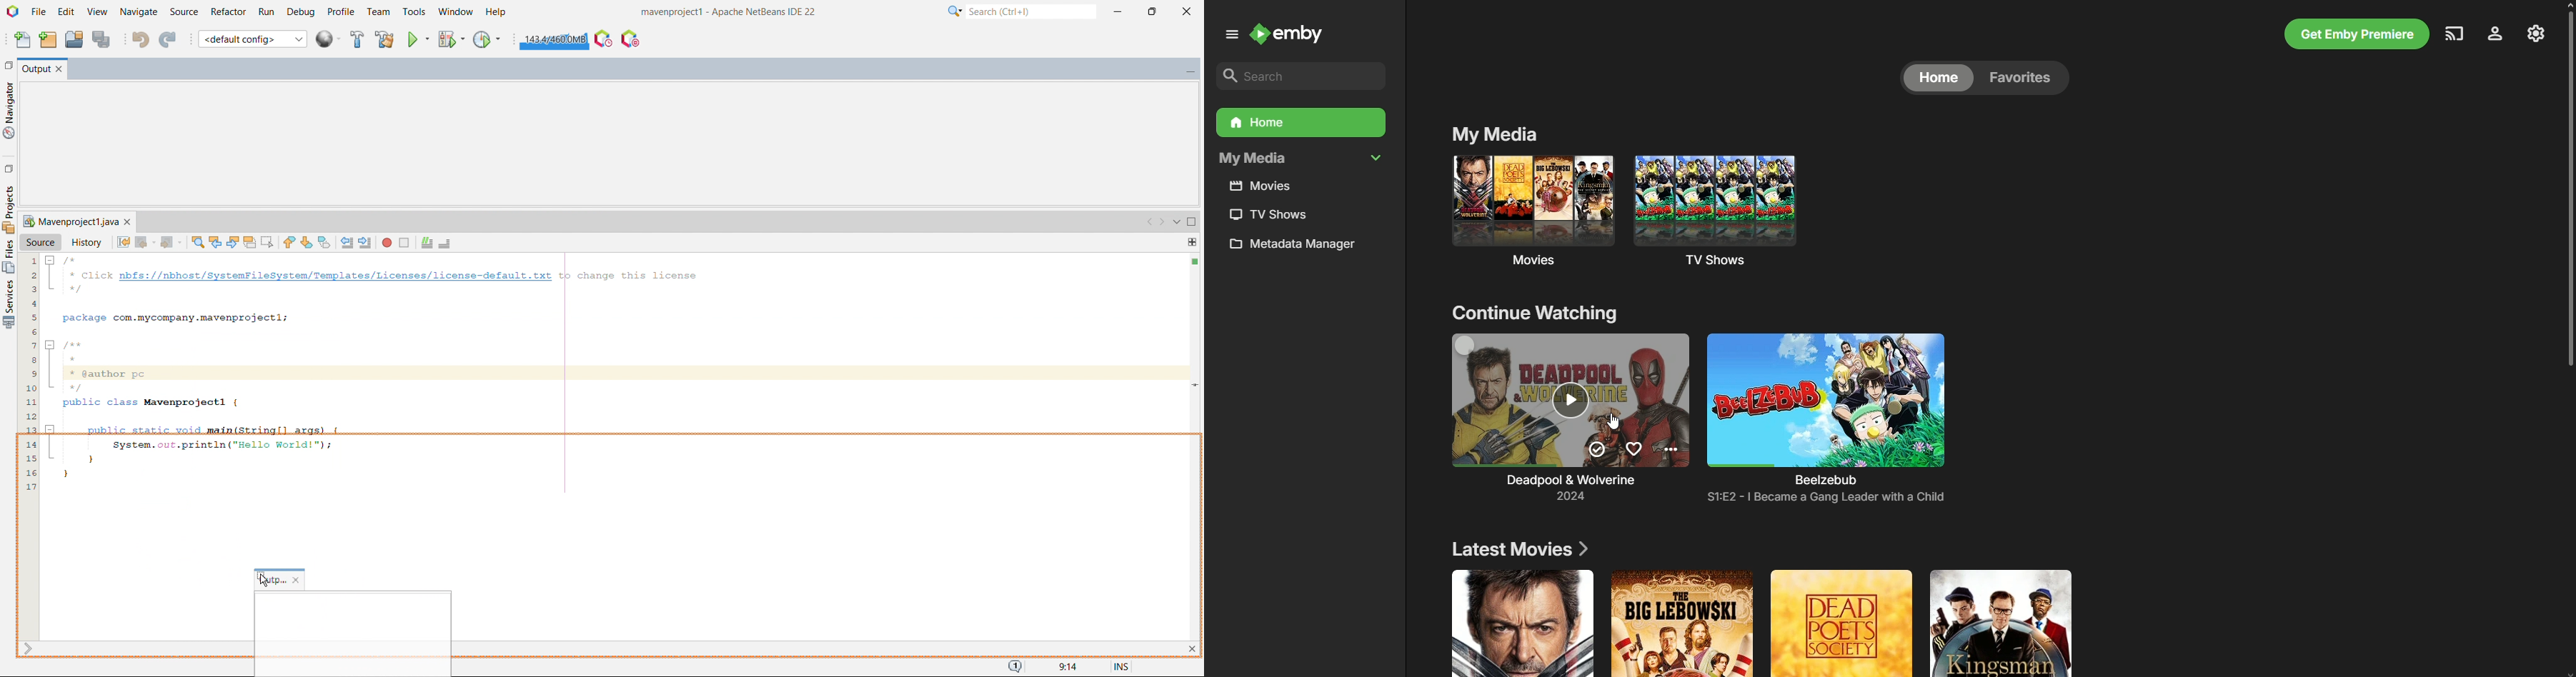 Image resolution: width=2576 pixels, height=700 pixels. Describe the element at coordinates (1162, 223) in the screenshot. I see `scroll right` at that location.